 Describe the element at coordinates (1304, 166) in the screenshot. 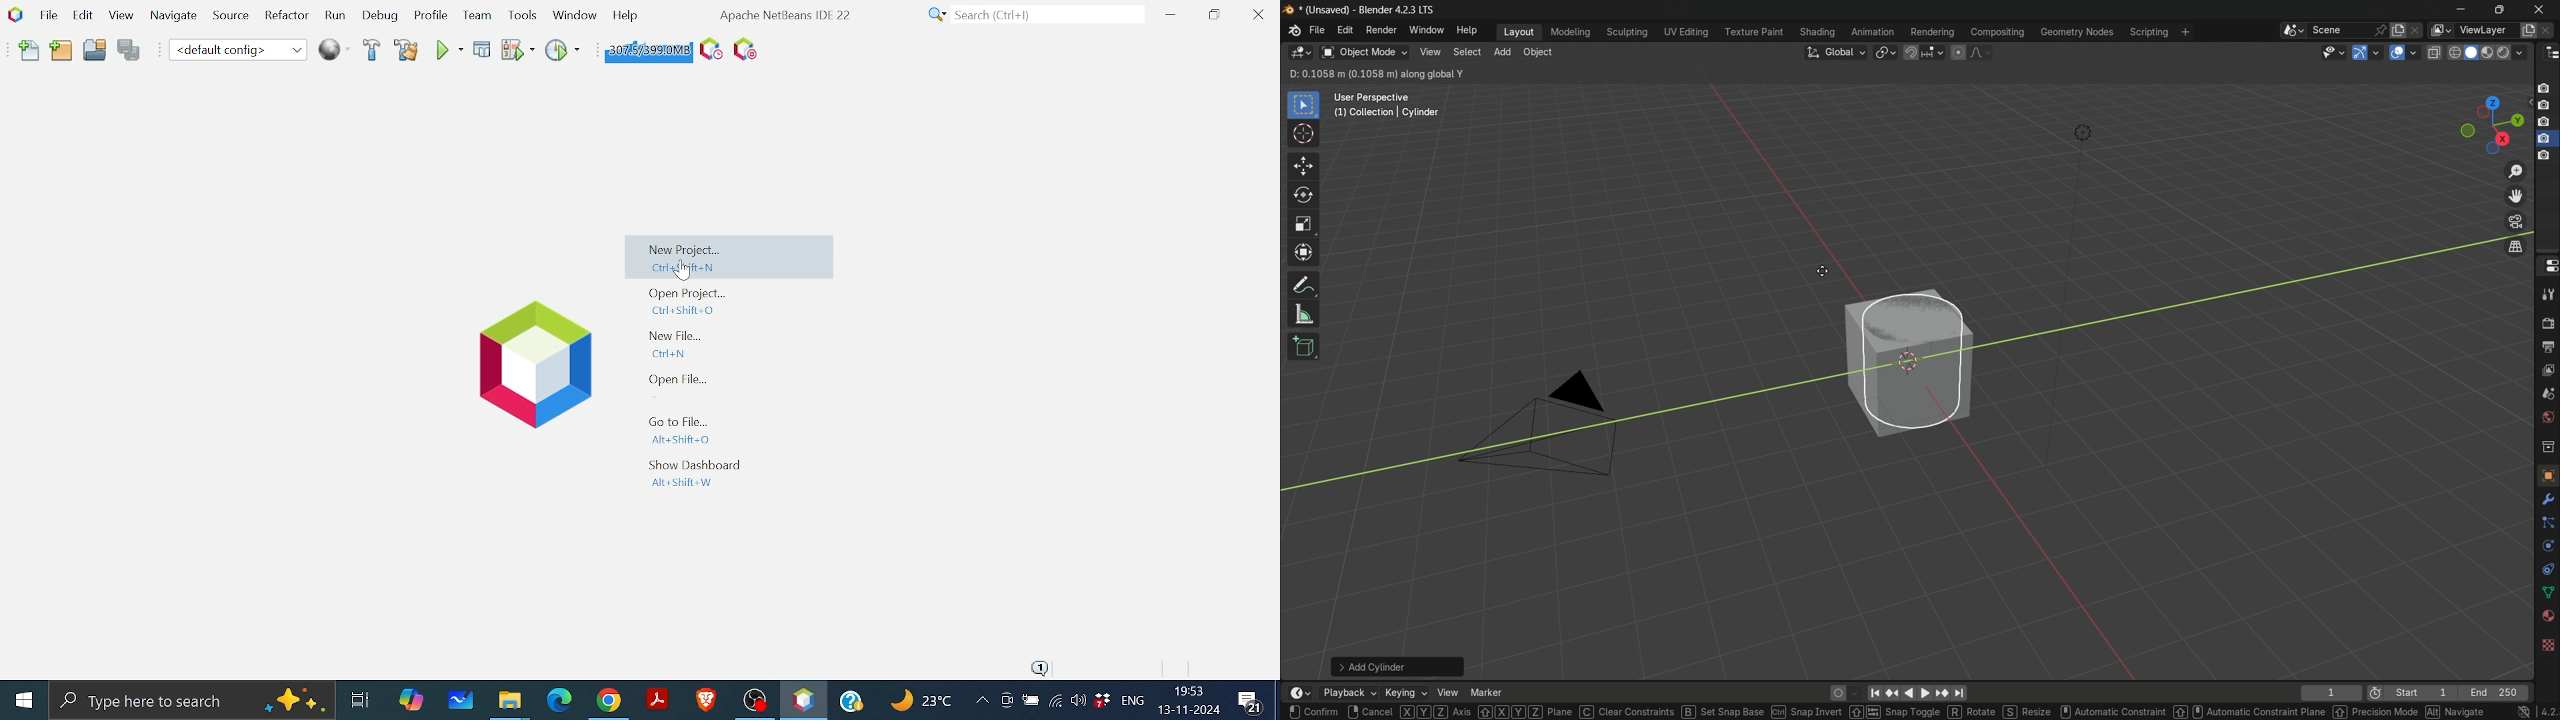

I see `move` at that location.